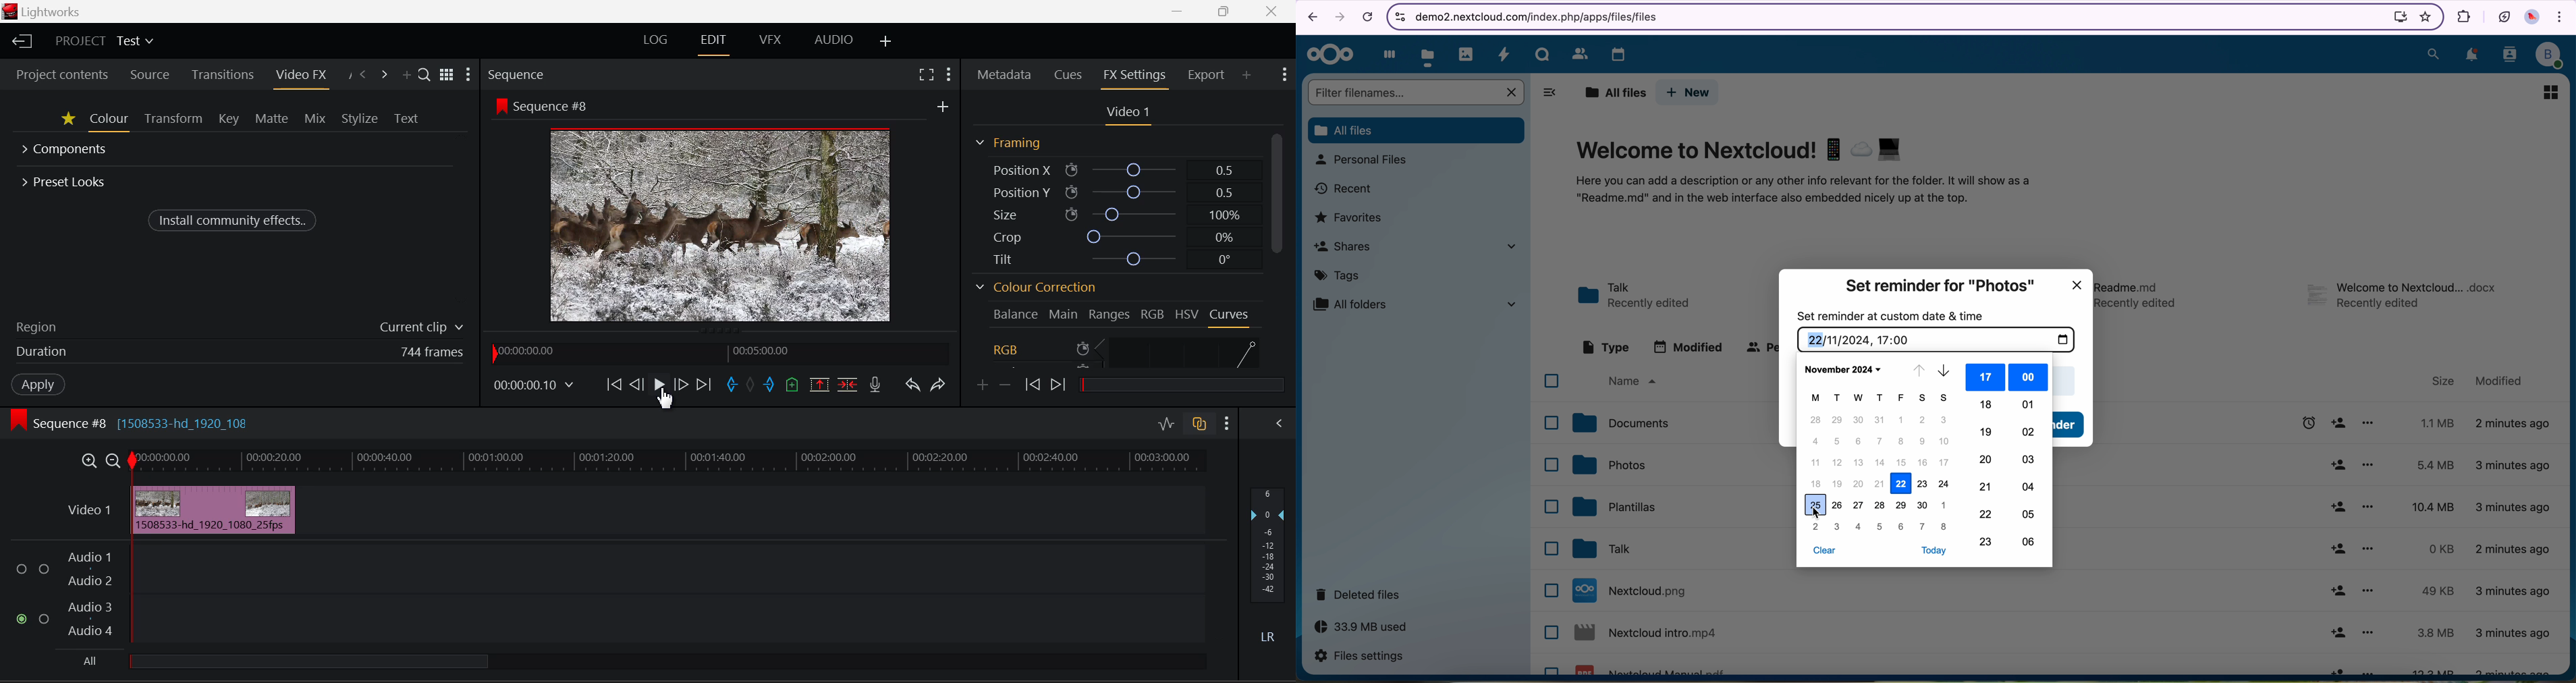  Describe the element at coordinates (1838, 505) in the screenshot. I see `26` at that location.